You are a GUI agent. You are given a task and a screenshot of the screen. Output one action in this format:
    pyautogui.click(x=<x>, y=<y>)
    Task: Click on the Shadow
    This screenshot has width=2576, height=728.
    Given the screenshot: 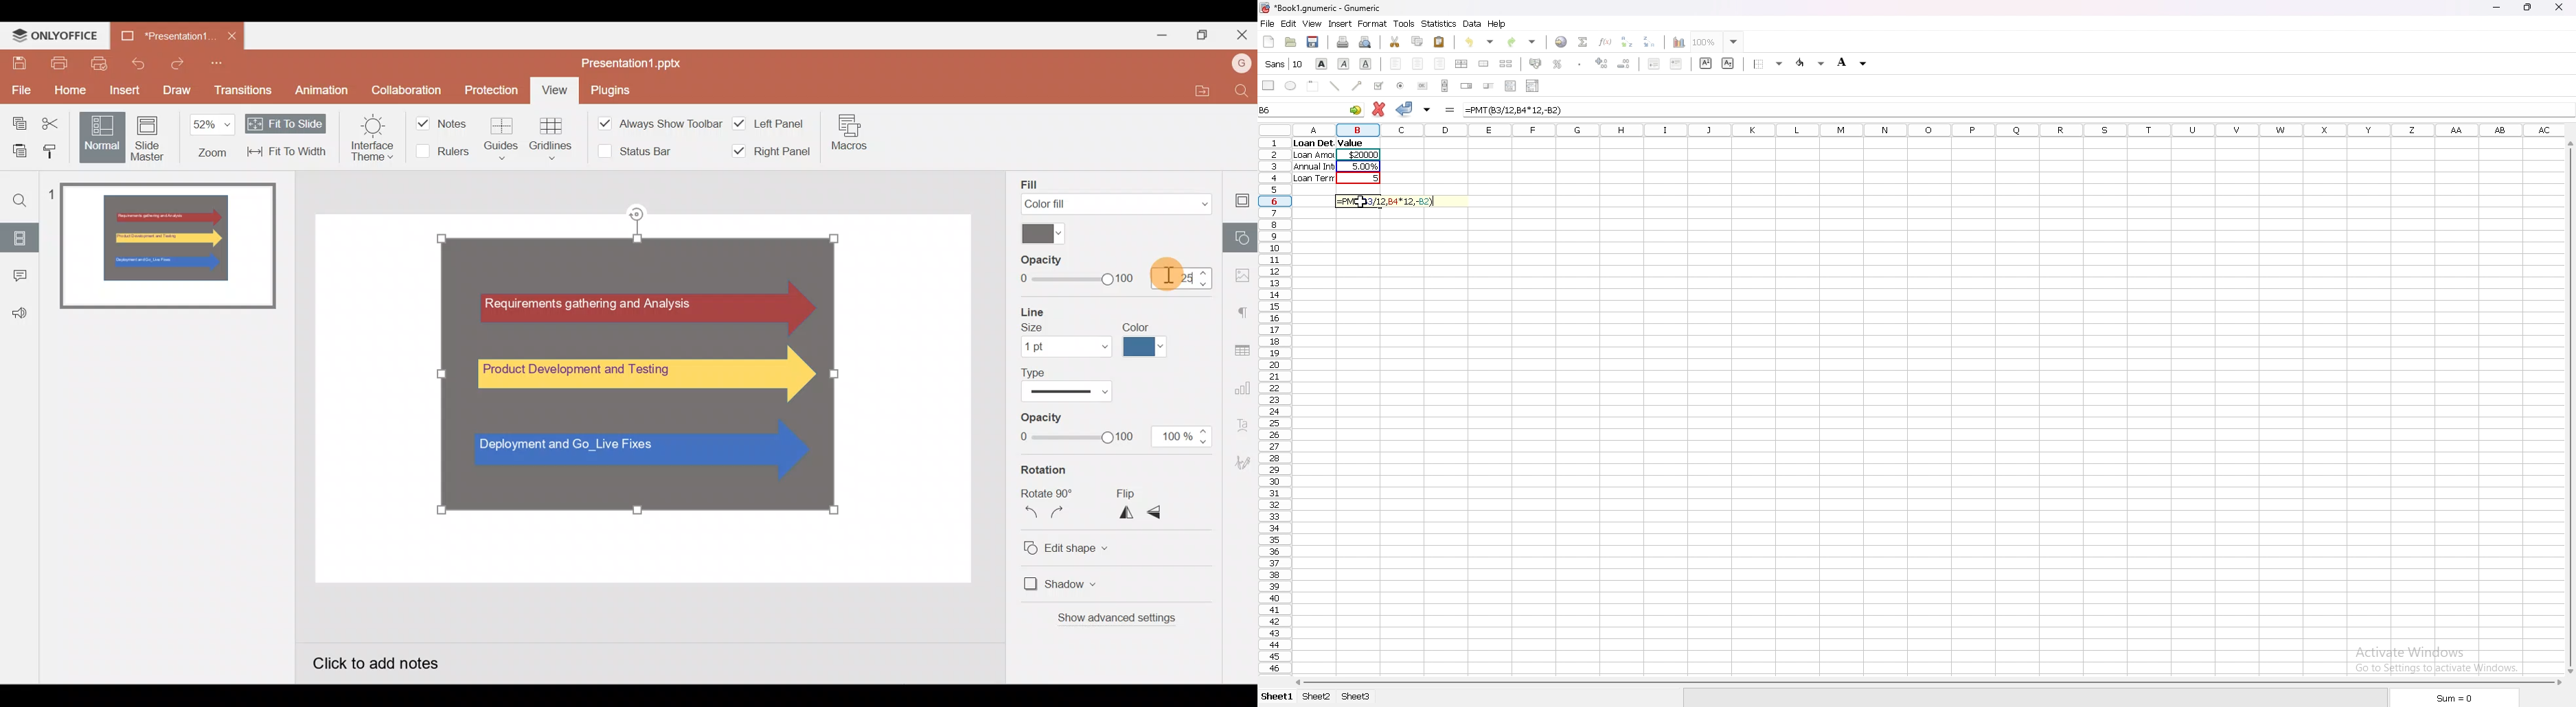 What is the action you would take?
    pyautogui.click(x=1070, y=582)
    